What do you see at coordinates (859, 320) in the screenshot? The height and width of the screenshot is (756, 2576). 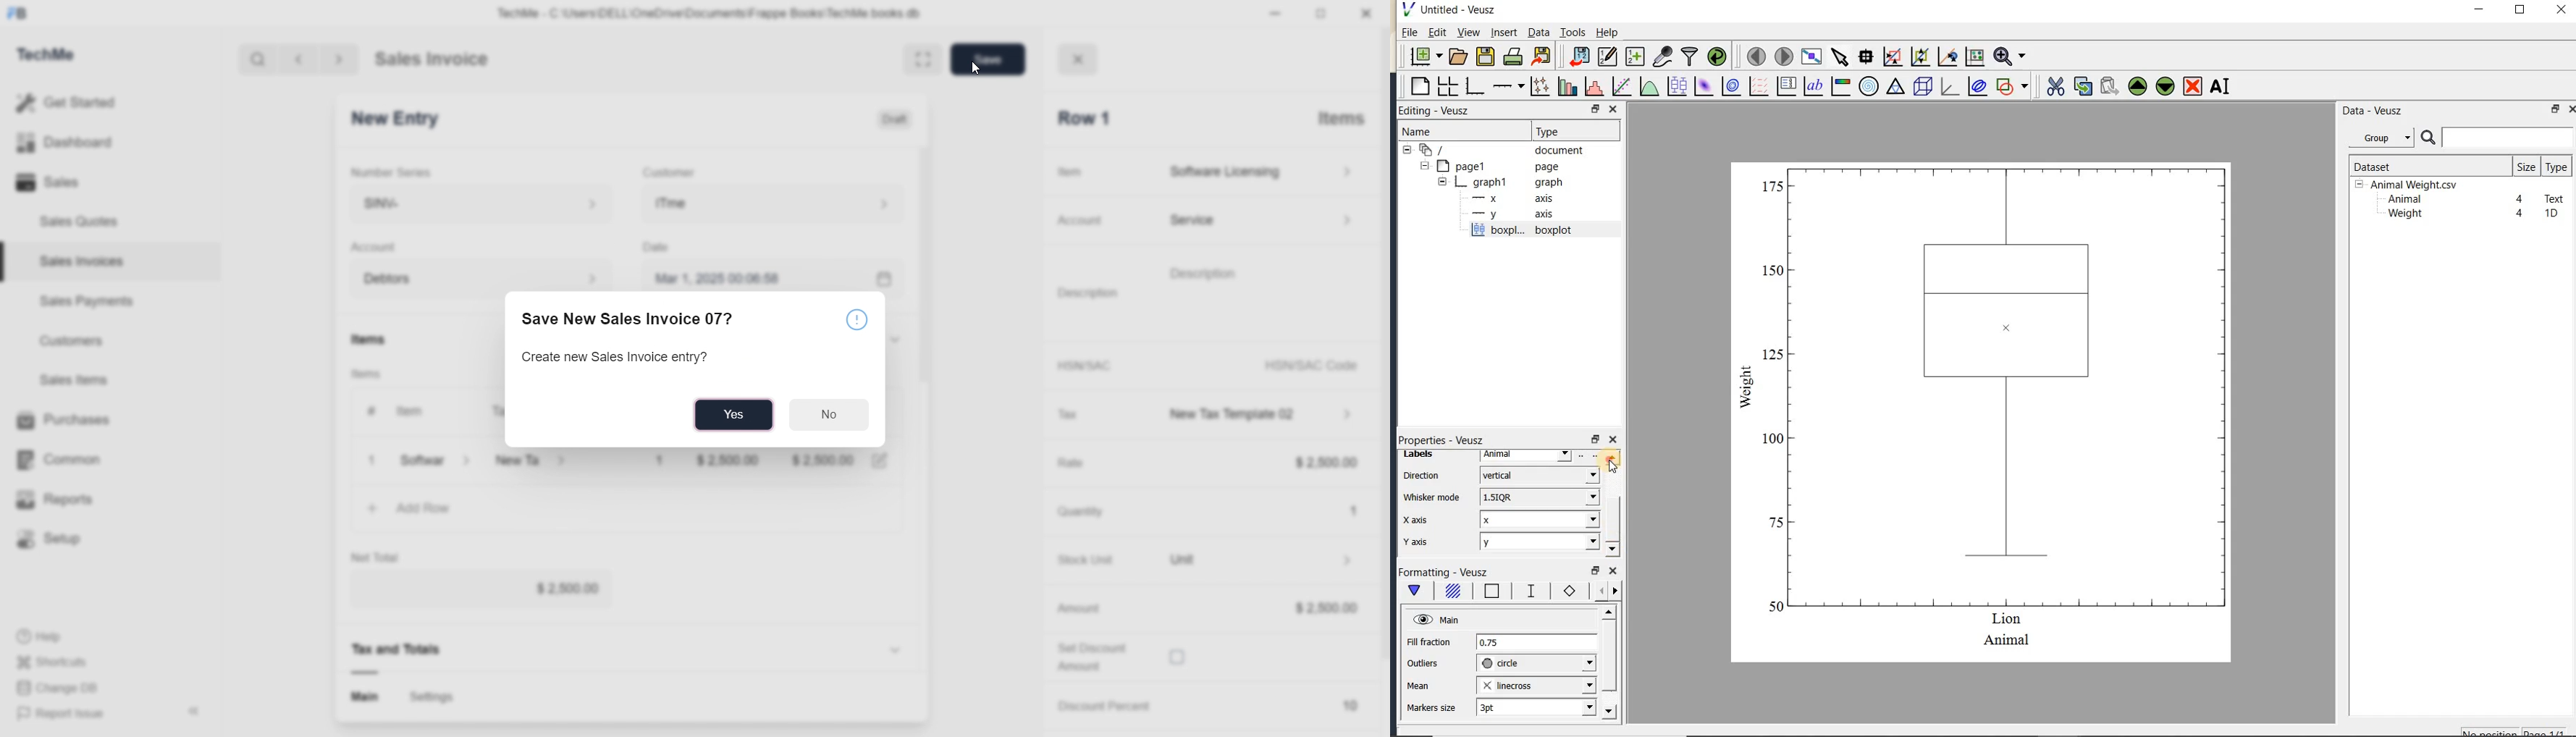 I see `more info` at bounding box center [859, 320].